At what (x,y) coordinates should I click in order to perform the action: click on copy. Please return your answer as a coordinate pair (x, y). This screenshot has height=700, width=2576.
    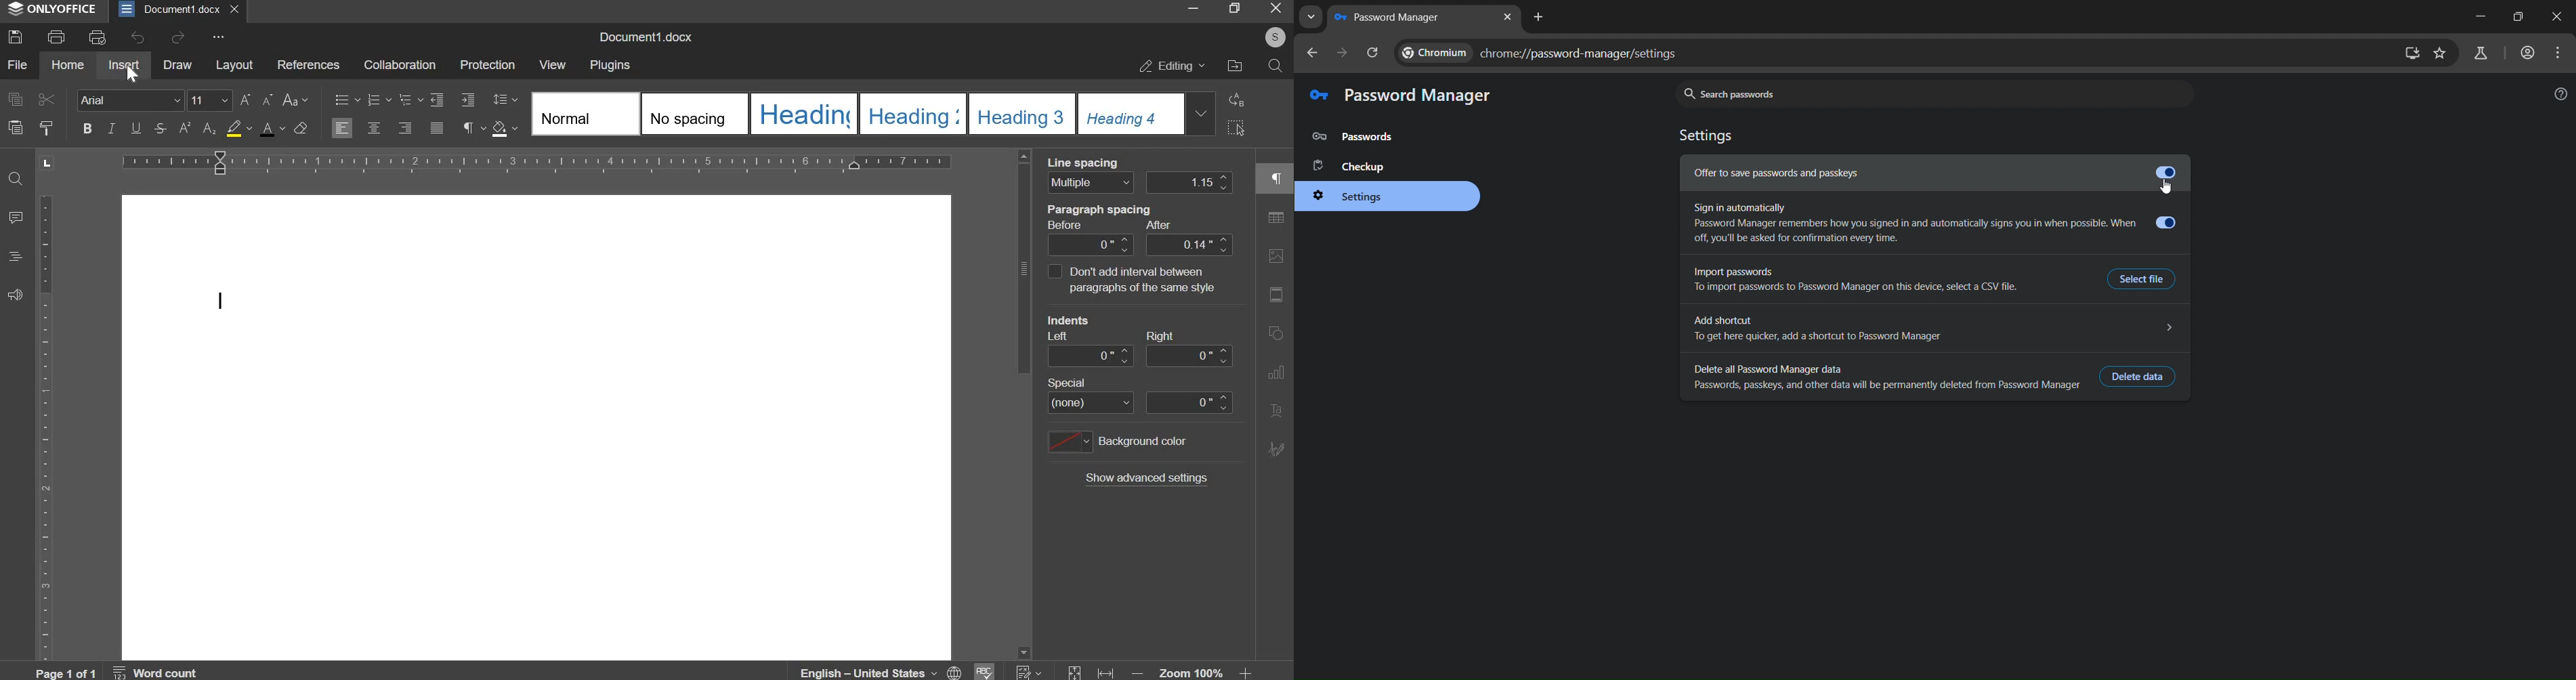
    Looking at the image, I should click on (13, 99).